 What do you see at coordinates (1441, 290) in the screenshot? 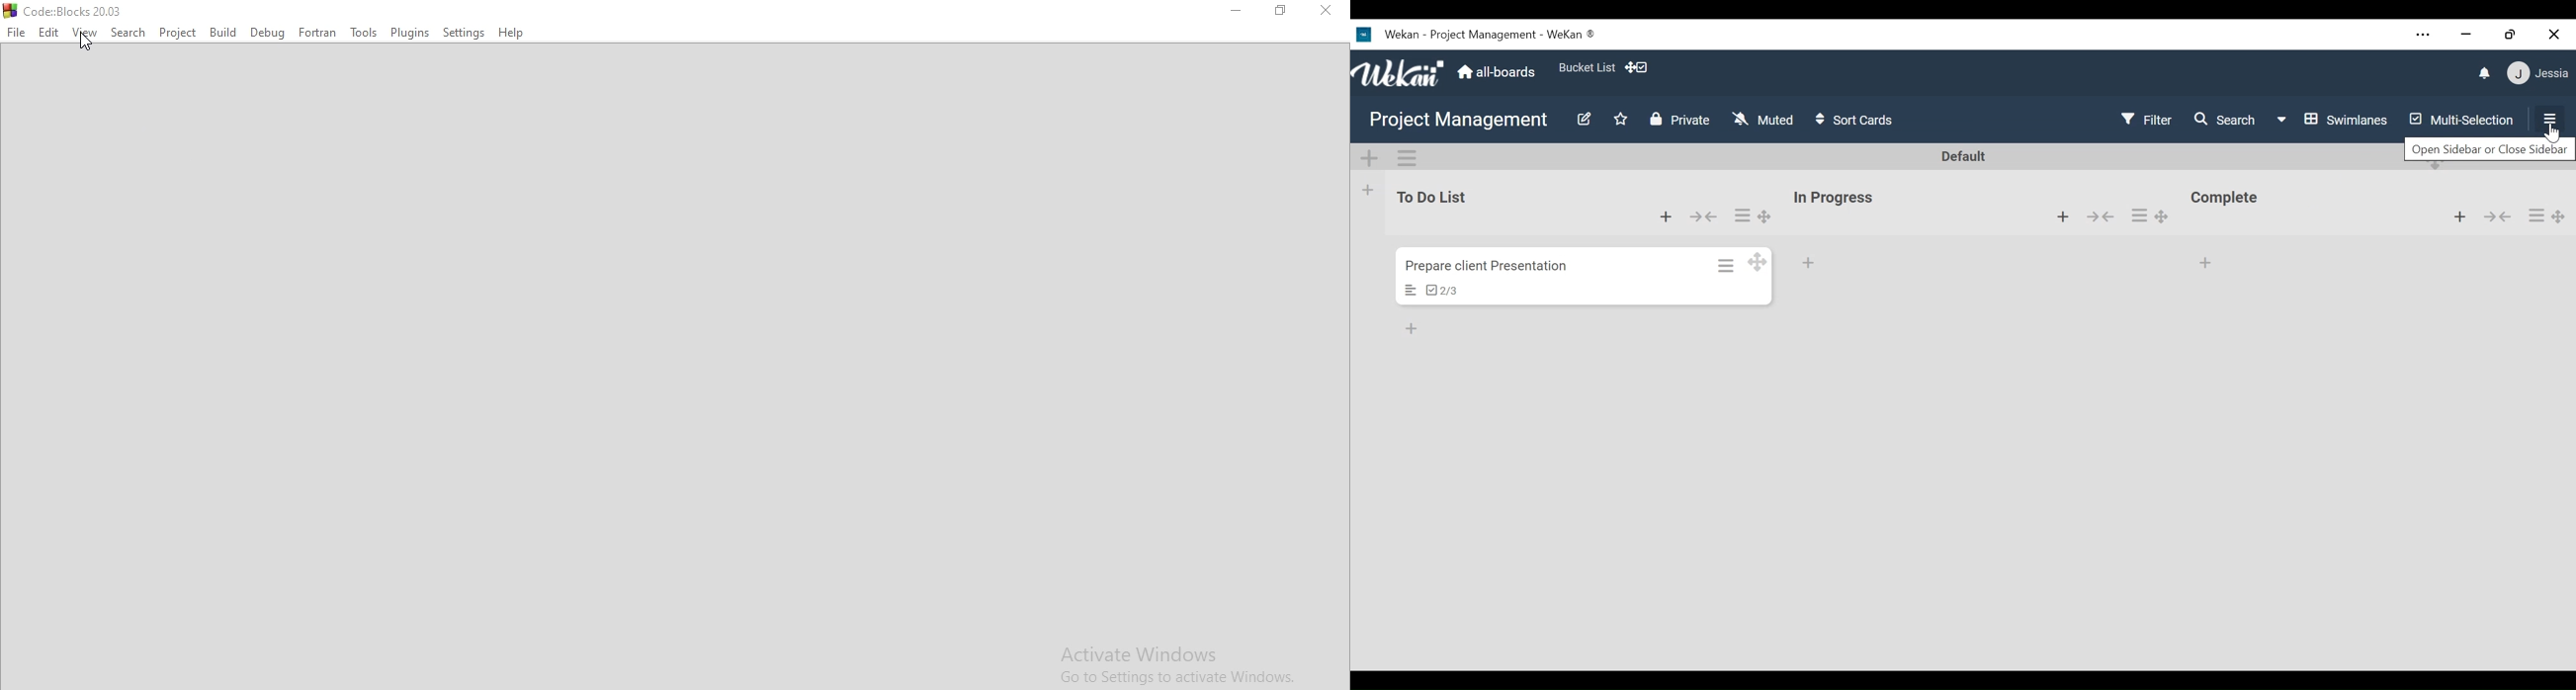
I see `Checklist` at bounding box center [1441, 290].